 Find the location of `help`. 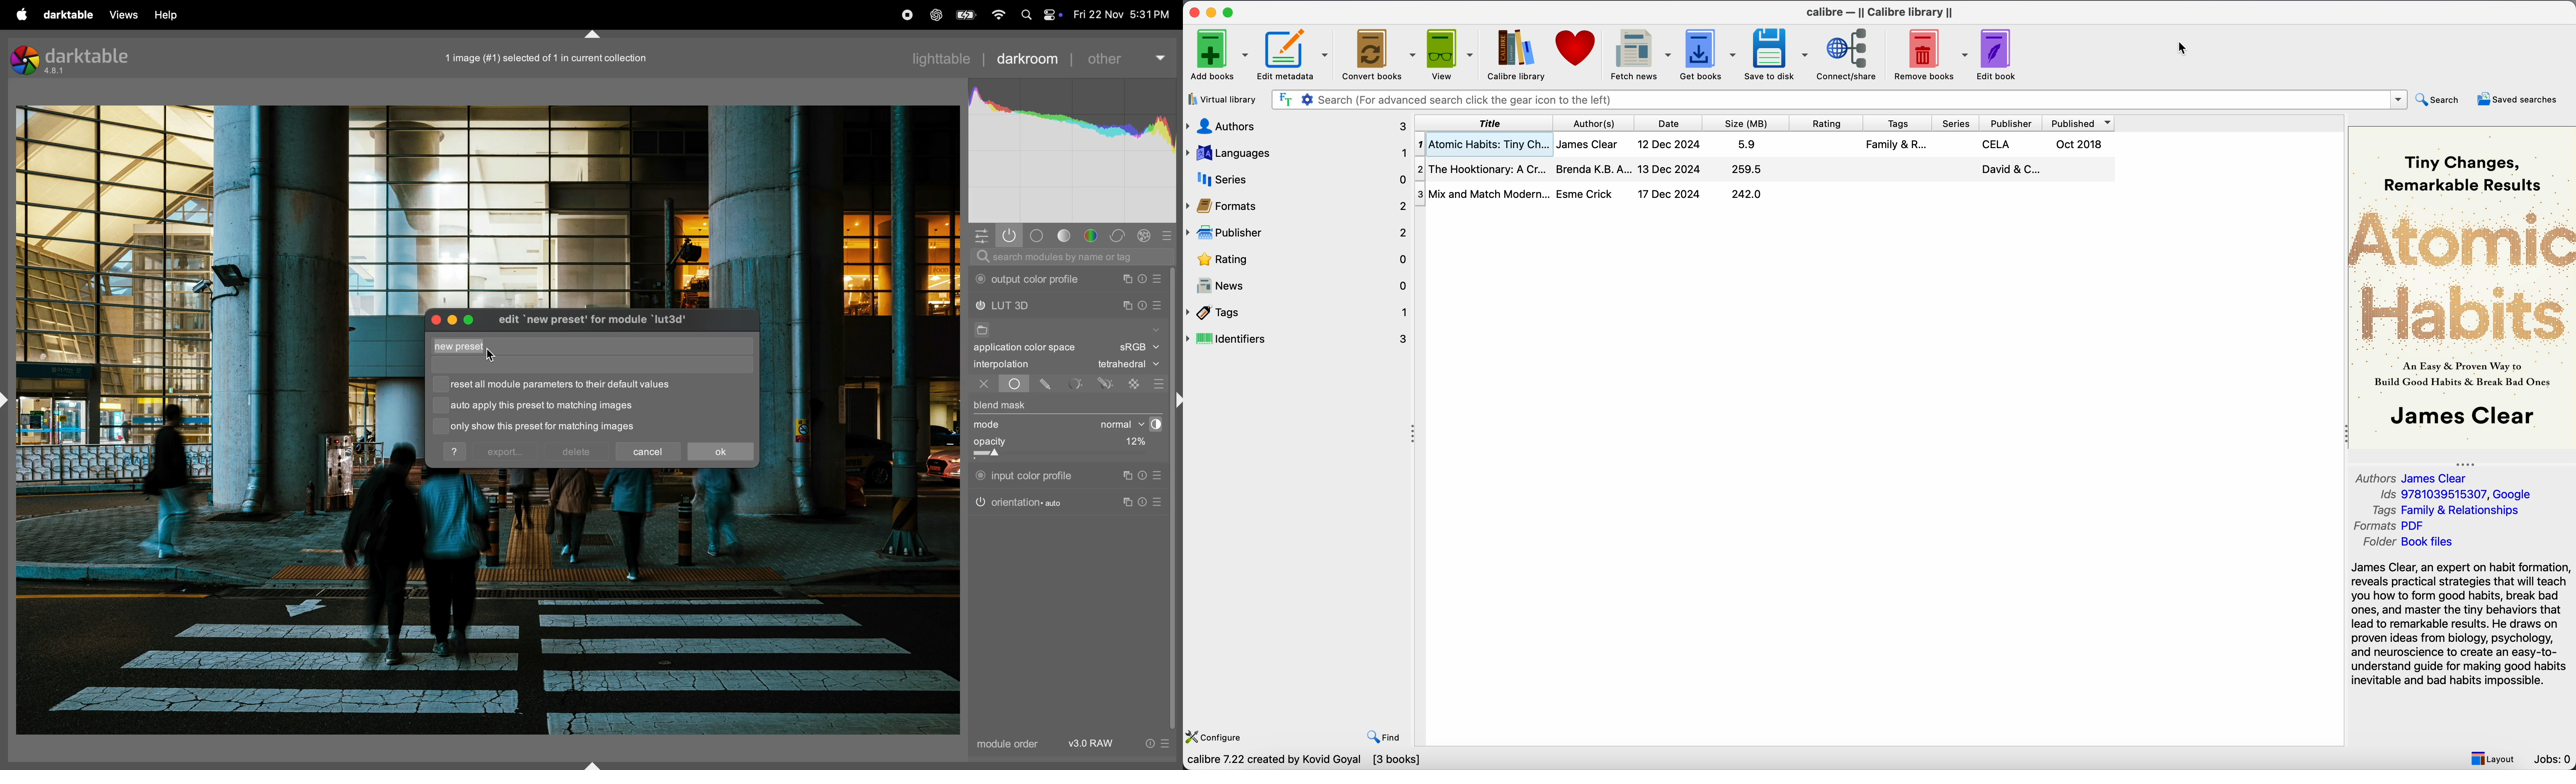

help is located at coordinates (168, 14).